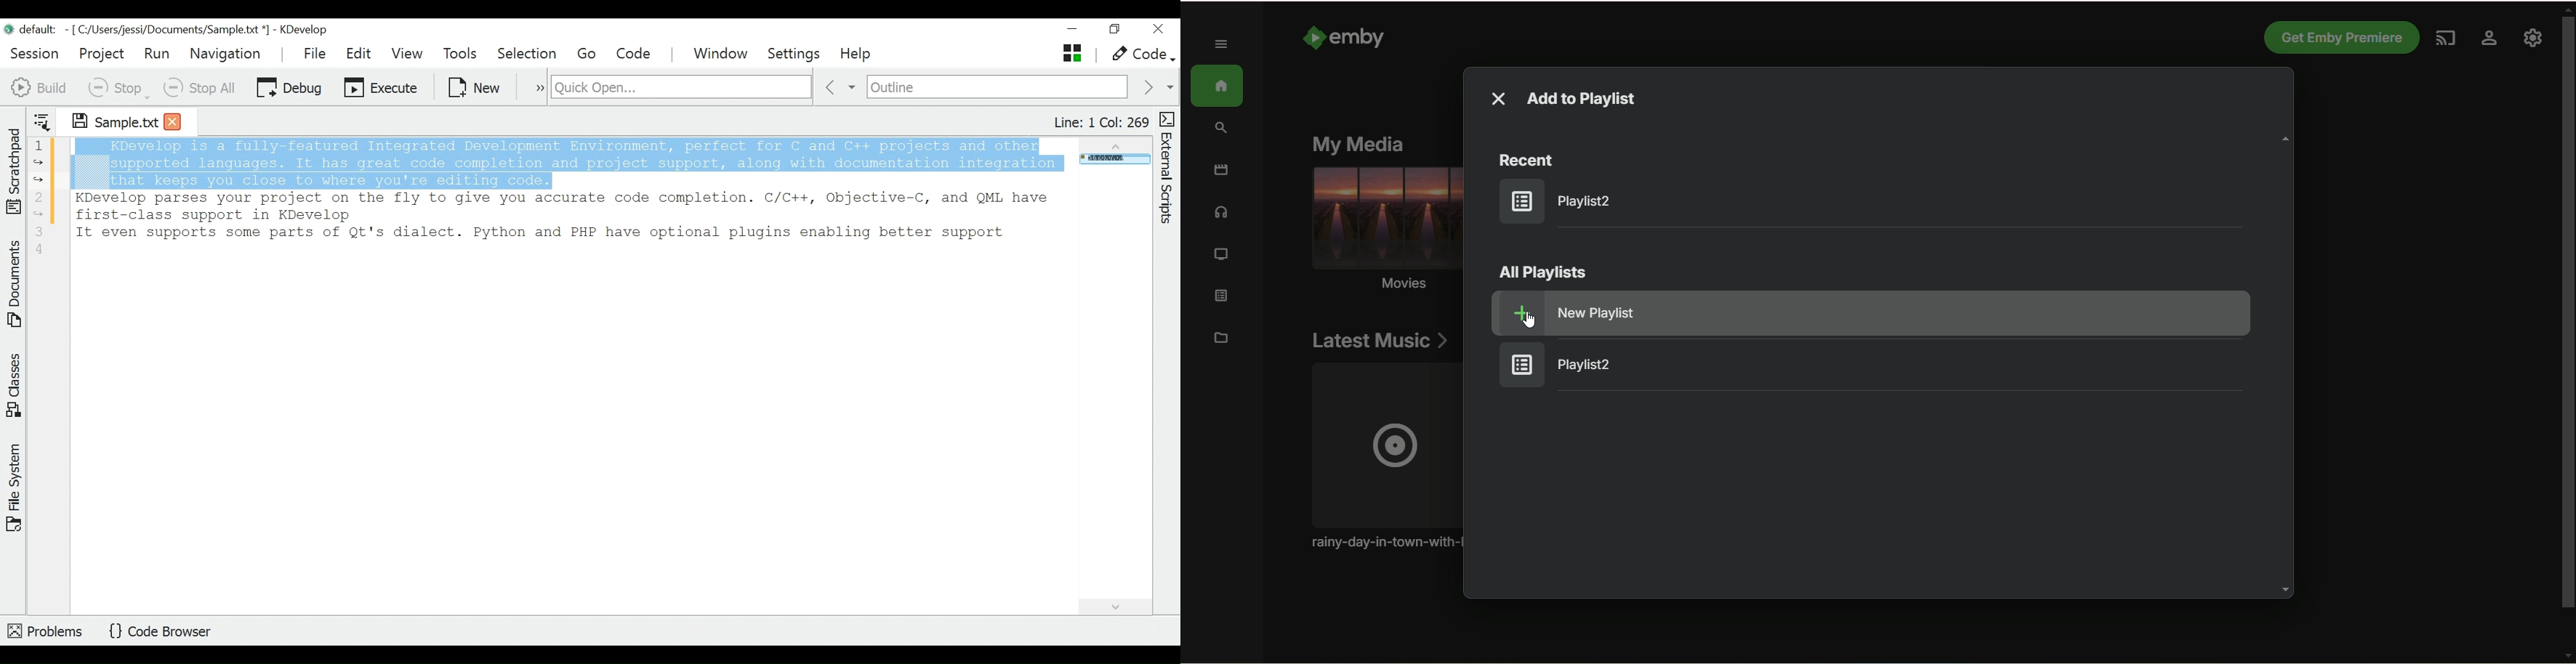 The image size is (2576, 672). I want to click on vertical scroll bar, so click(2567, 331).